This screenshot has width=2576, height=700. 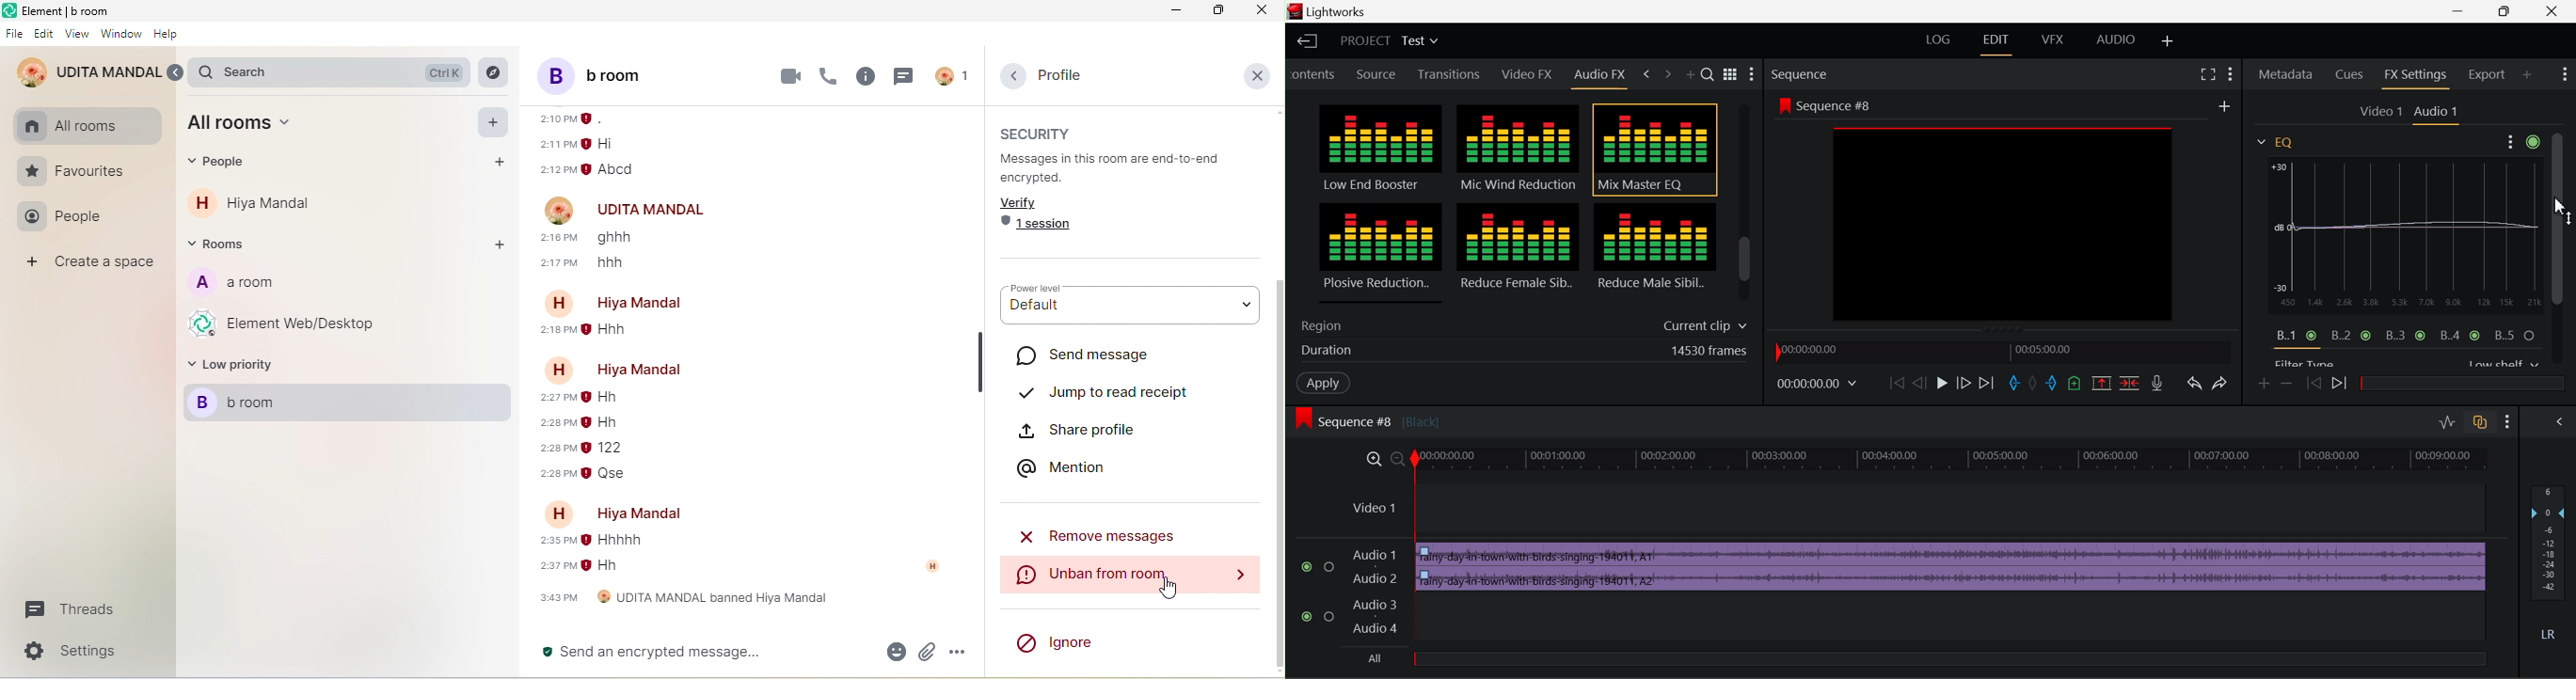 I want to click on add , so click(x=496, y=122).